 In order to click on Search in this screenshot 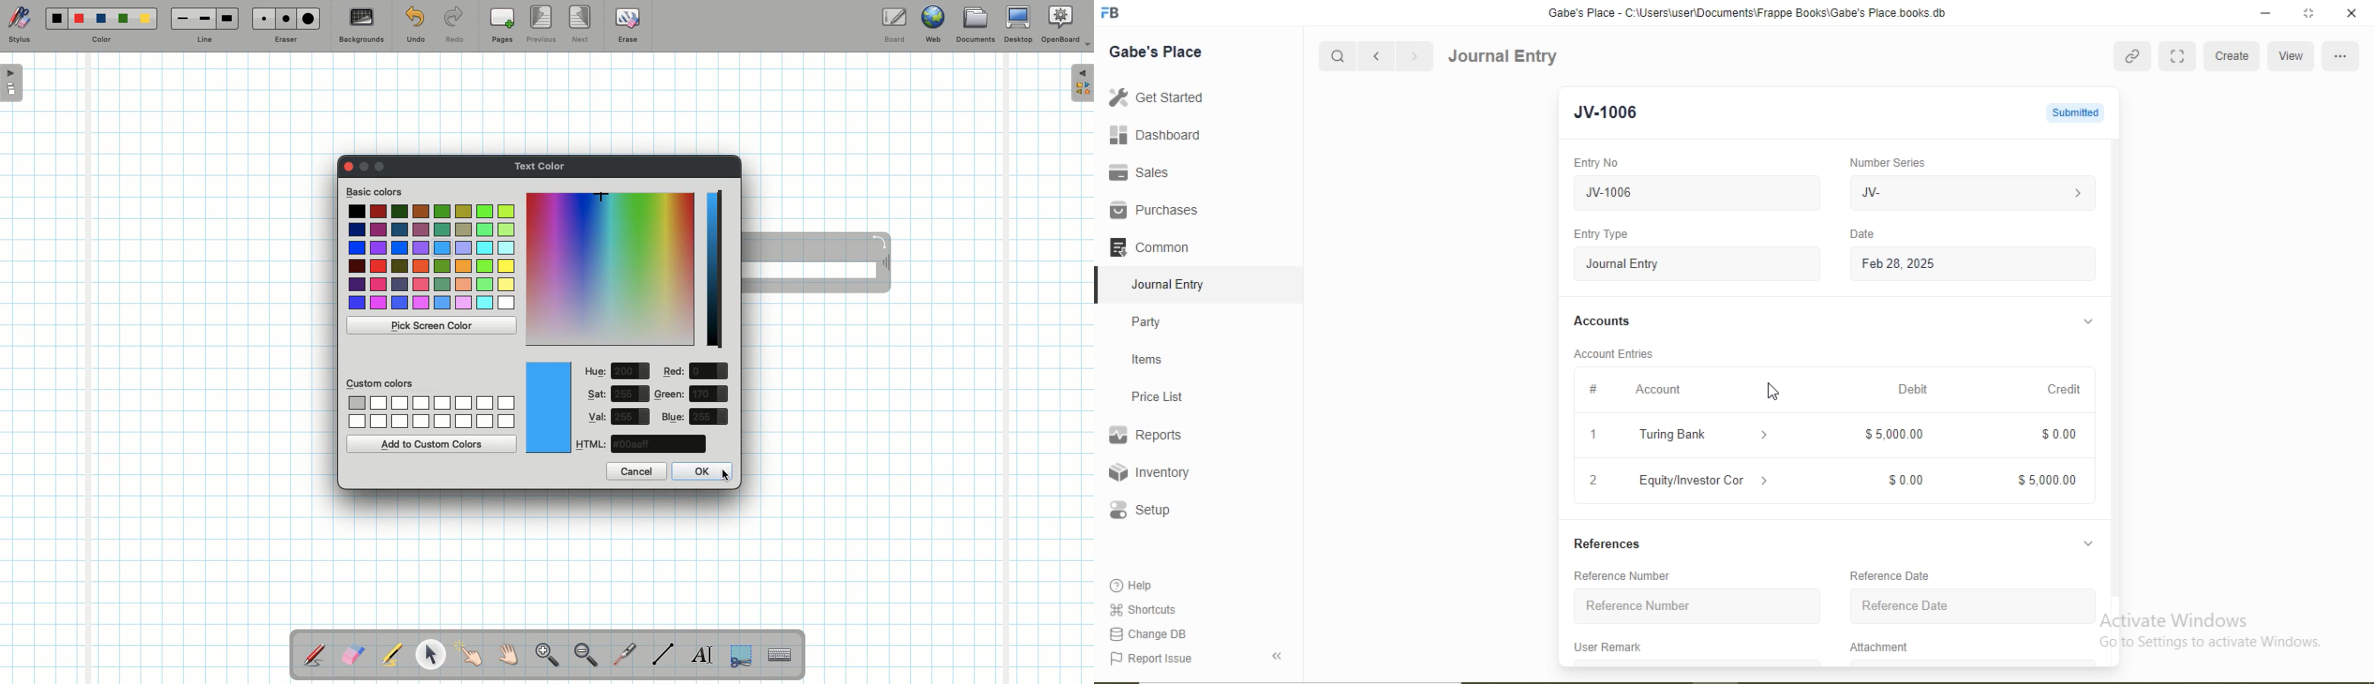, I will do `click(1336, 57)`.